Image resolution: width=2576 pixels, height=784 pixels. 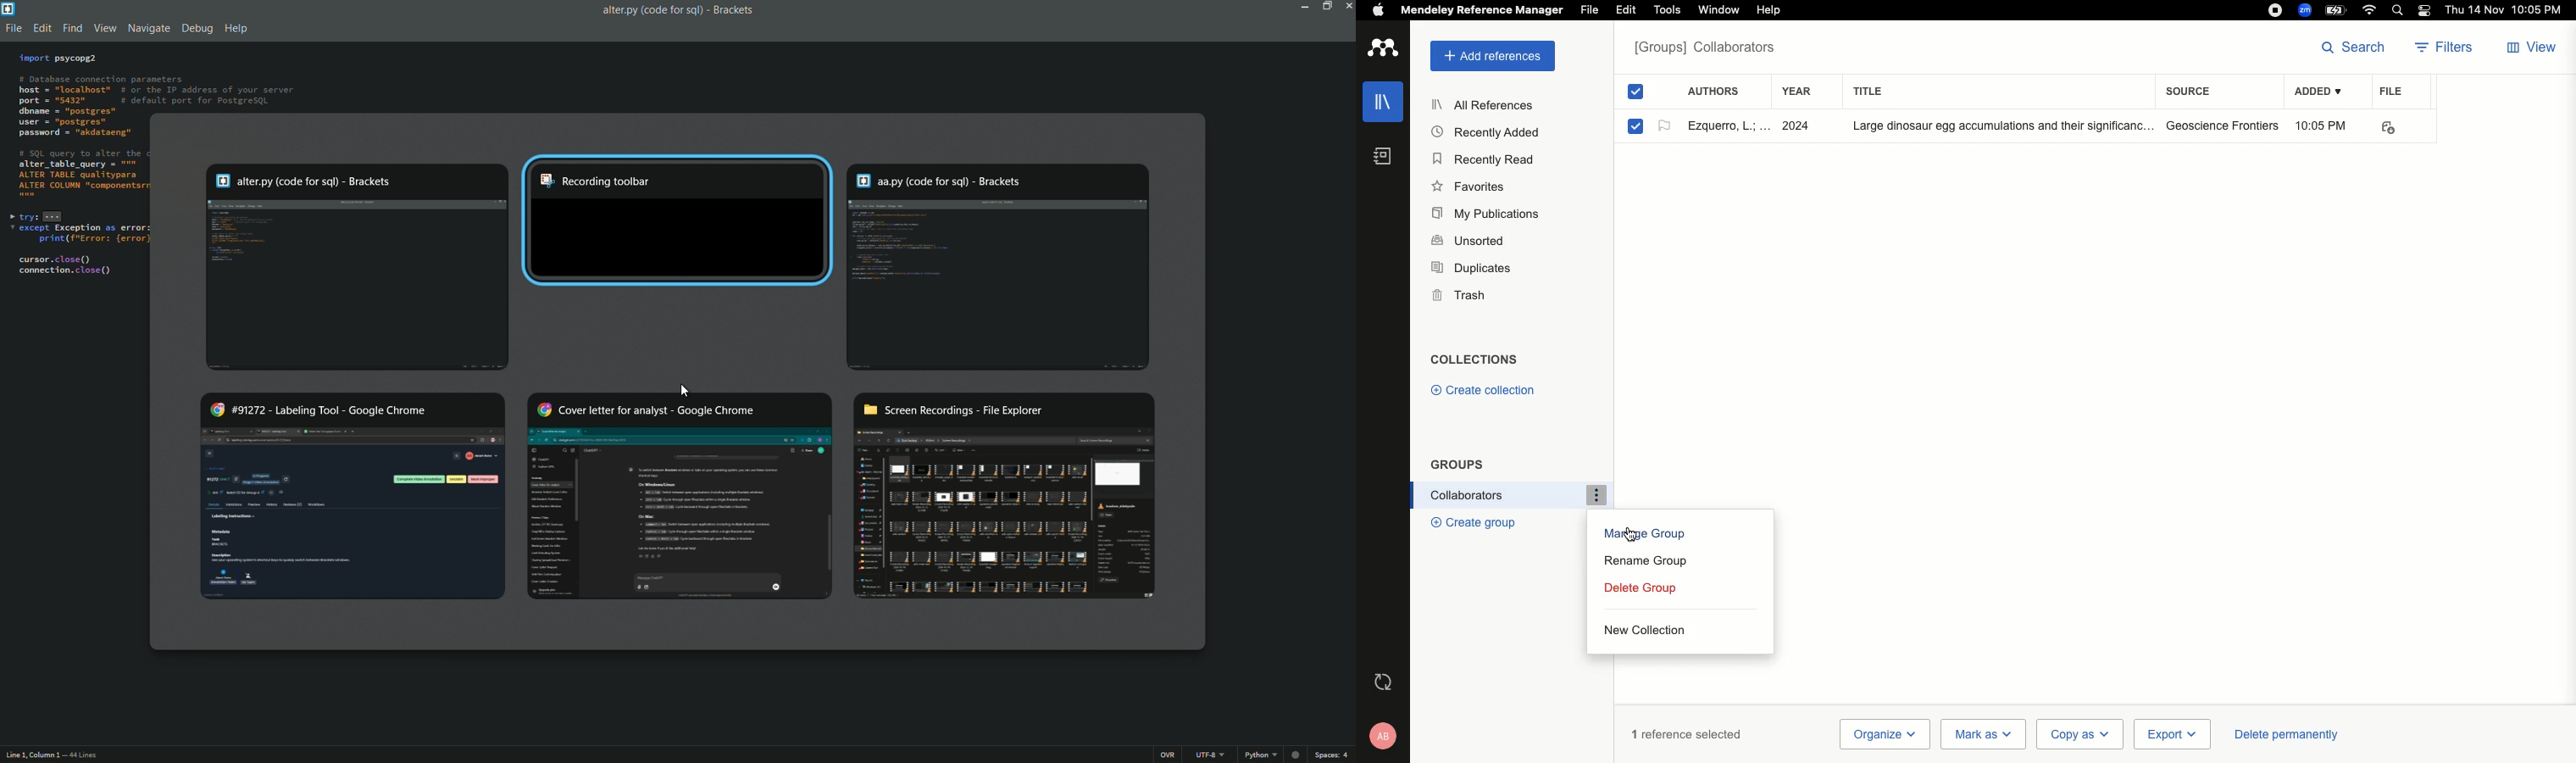 I want to click on large dinosour egg accy=umulations and thier significances, so click(x=1992, y=127).